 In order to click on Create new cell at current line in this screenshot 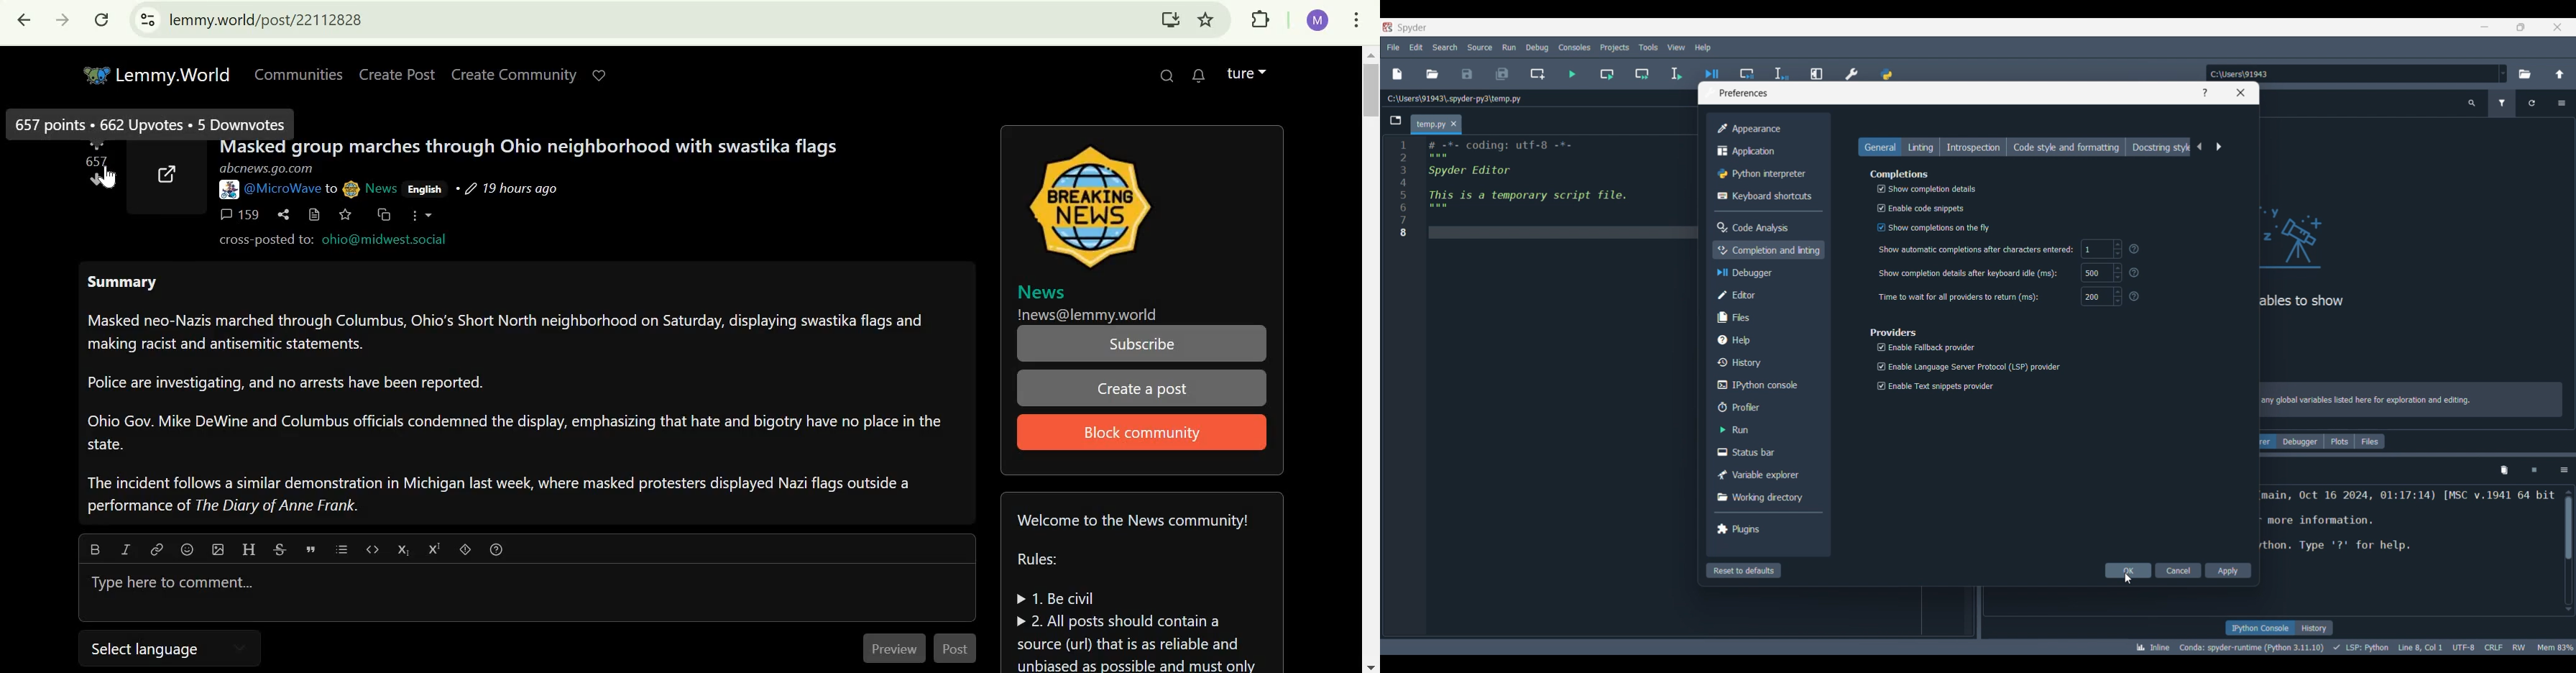, I will do `click(1537, 74)`.